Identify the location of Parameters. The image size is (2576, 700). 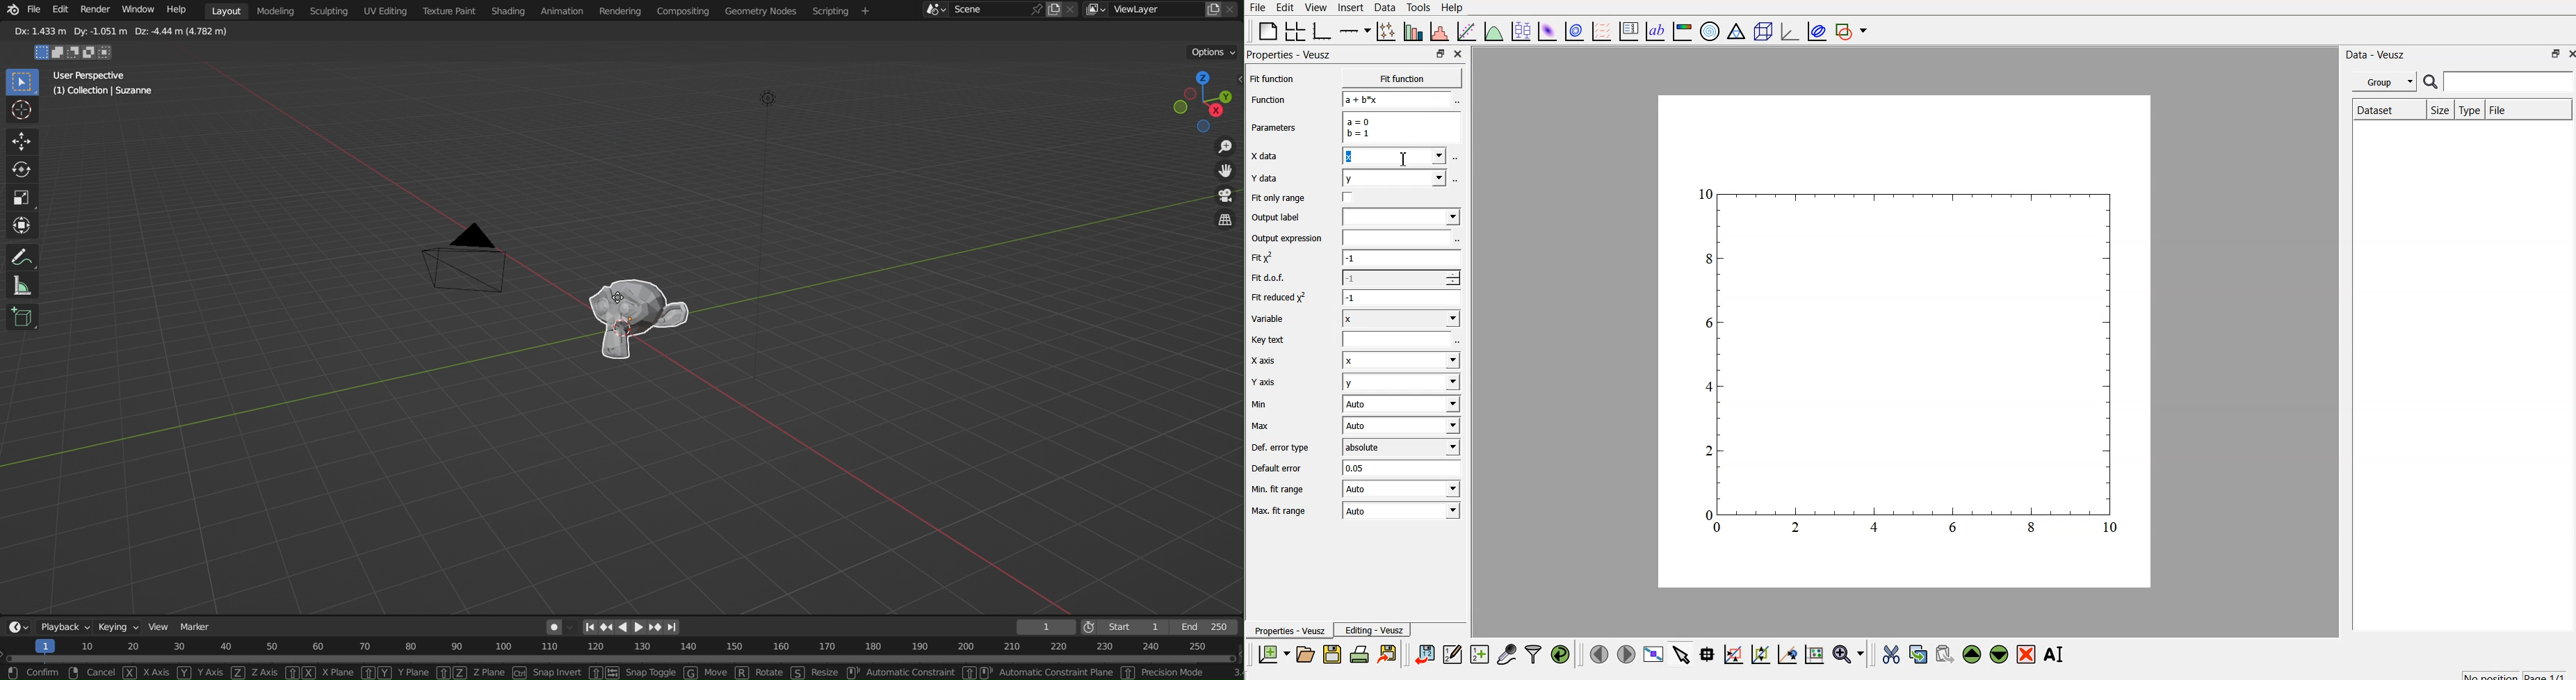
(1282, 128).